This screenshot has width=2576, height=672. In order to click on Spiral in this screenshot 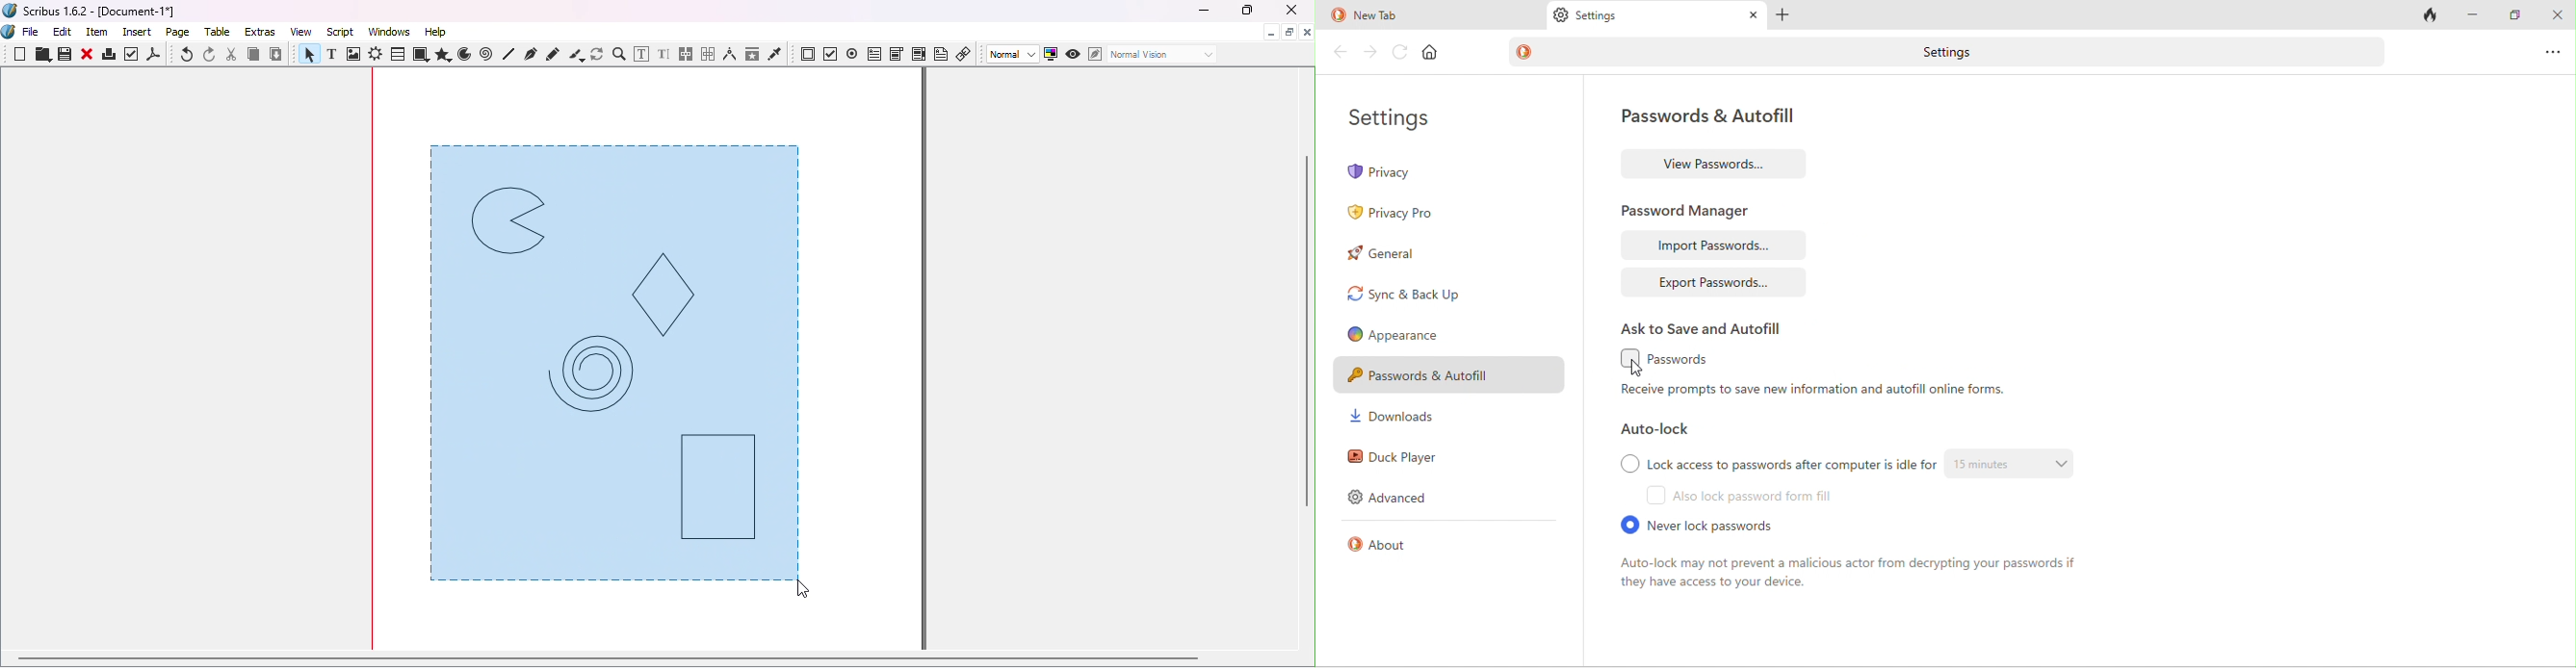, I will do `click(488, 55)`.